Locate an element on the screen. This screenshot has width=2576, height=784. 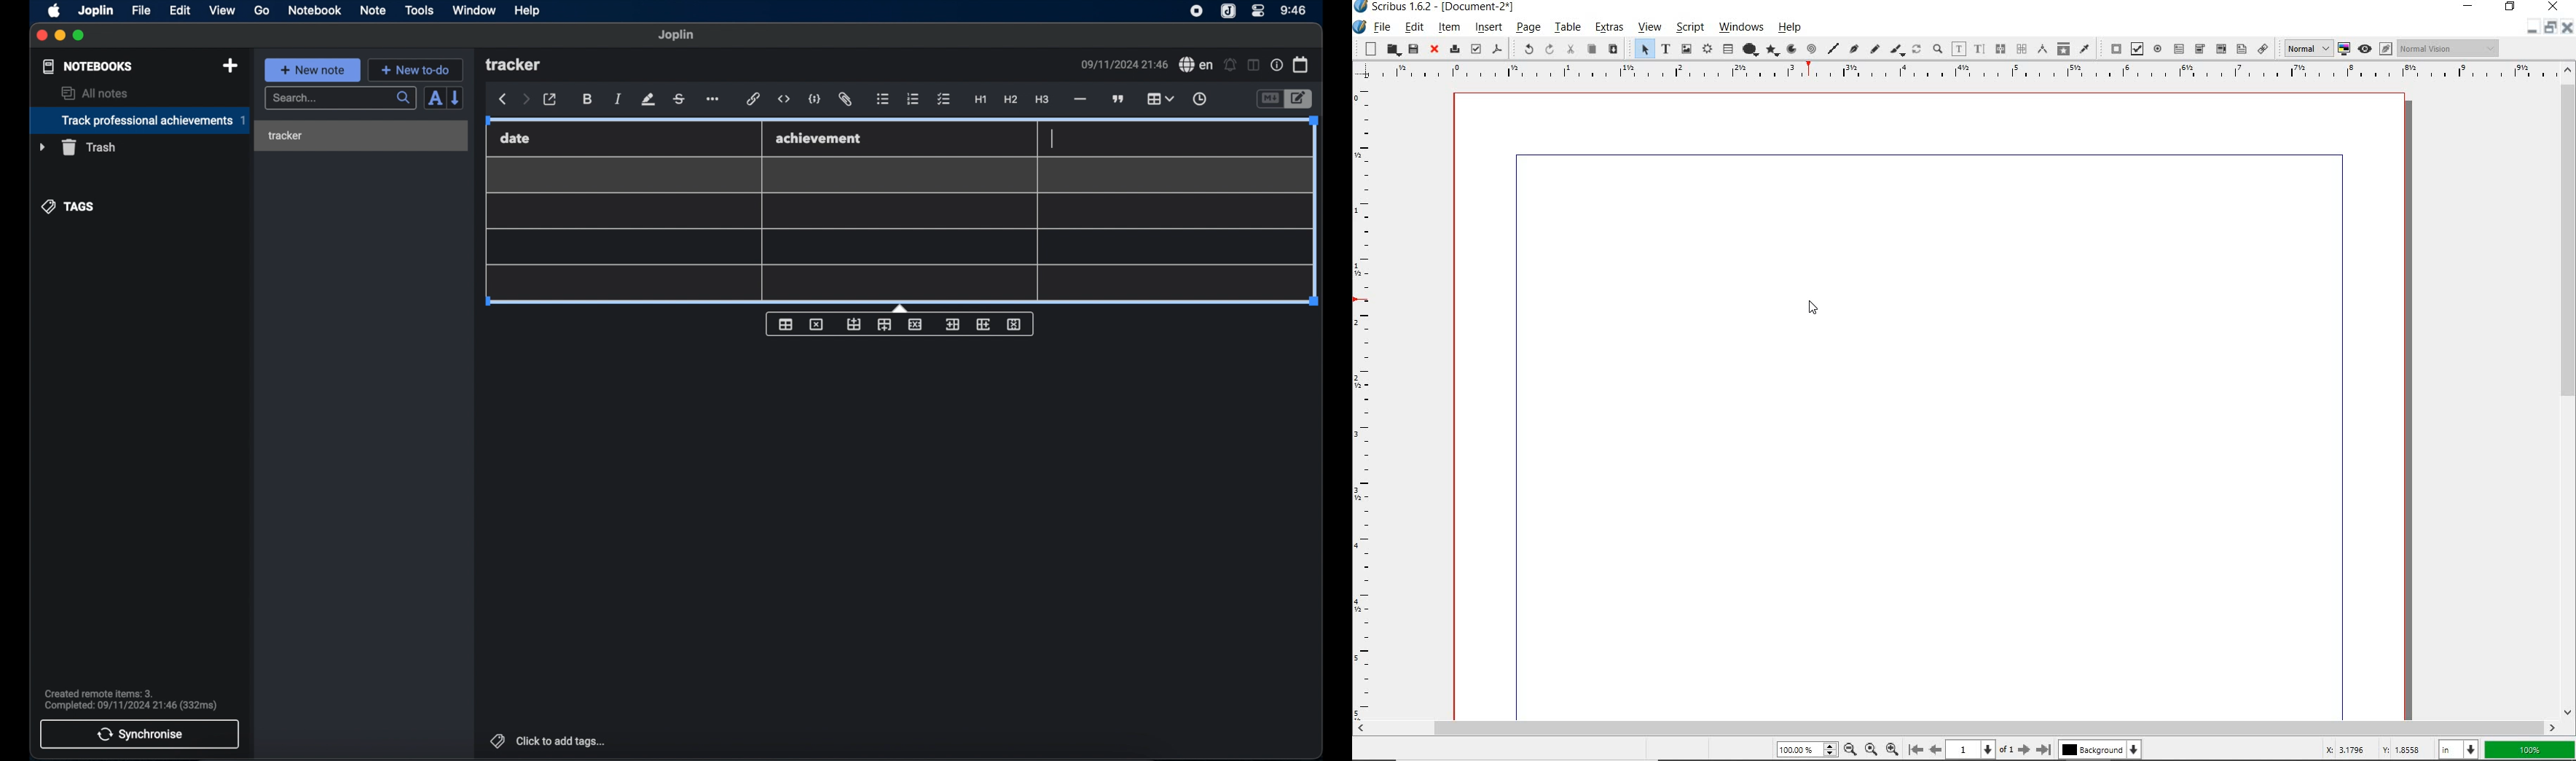
window is located at coordinates (473, 10).